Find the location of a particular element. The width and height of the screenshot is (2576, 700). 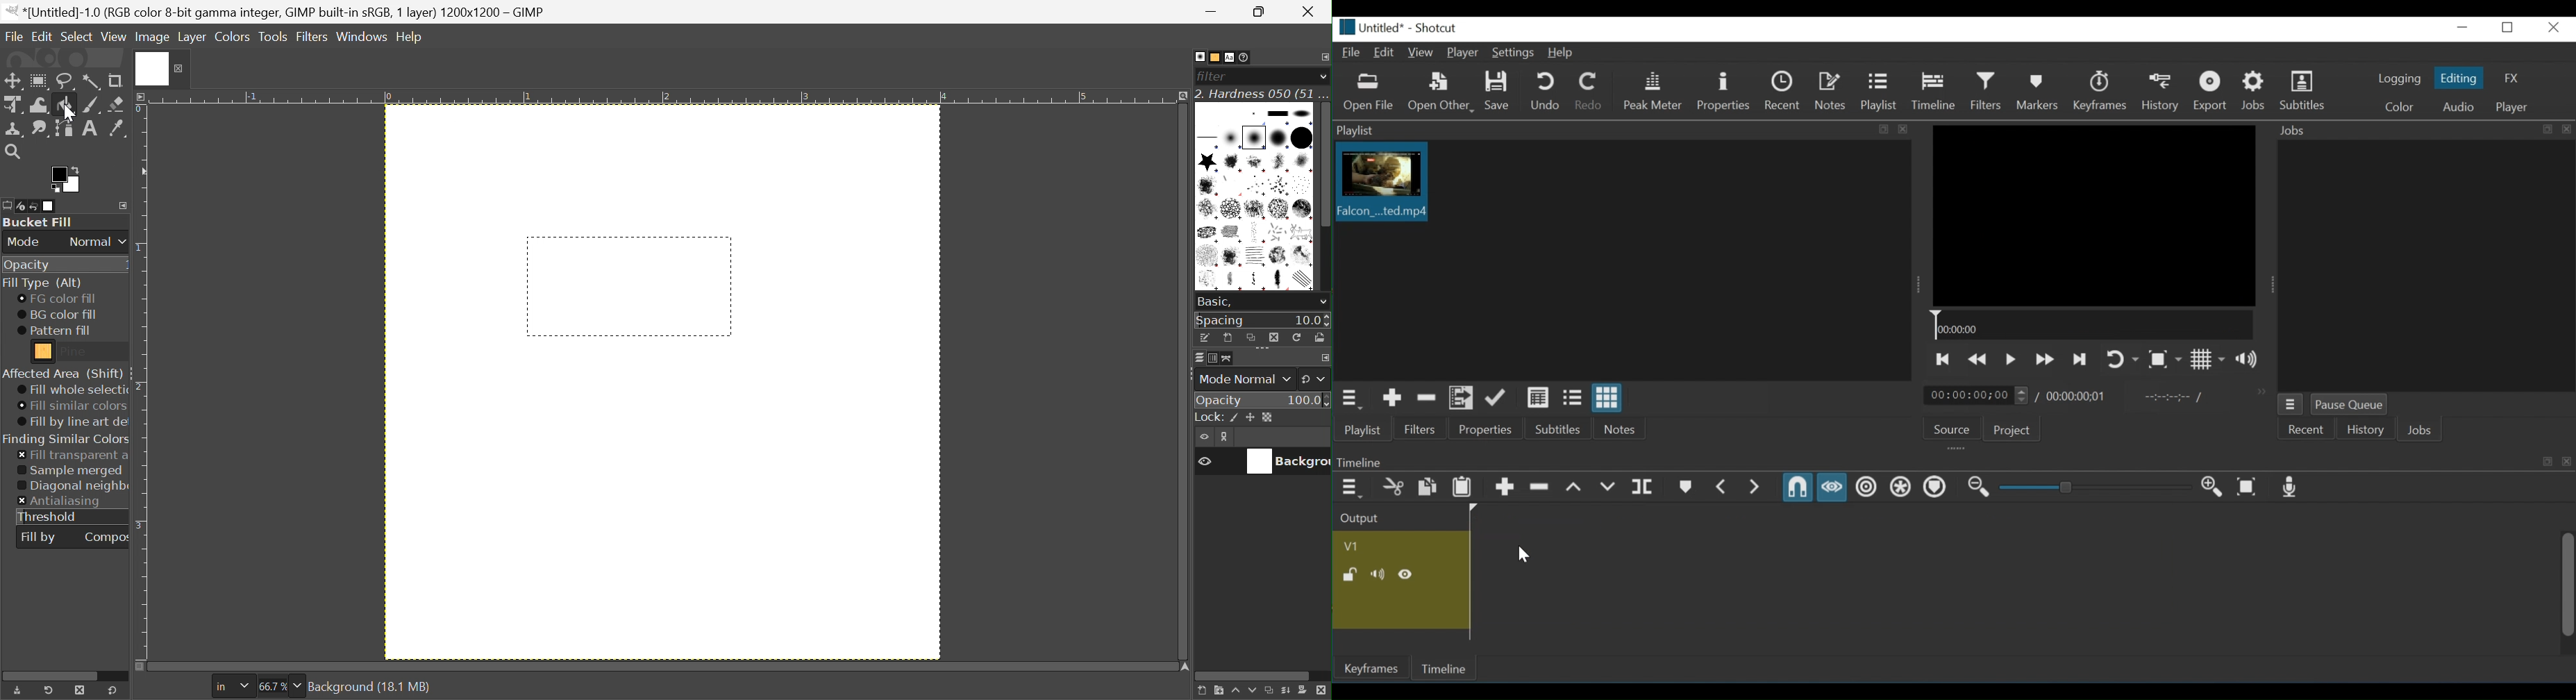

Pencil Scratch is located at coordinates (1305, 280).